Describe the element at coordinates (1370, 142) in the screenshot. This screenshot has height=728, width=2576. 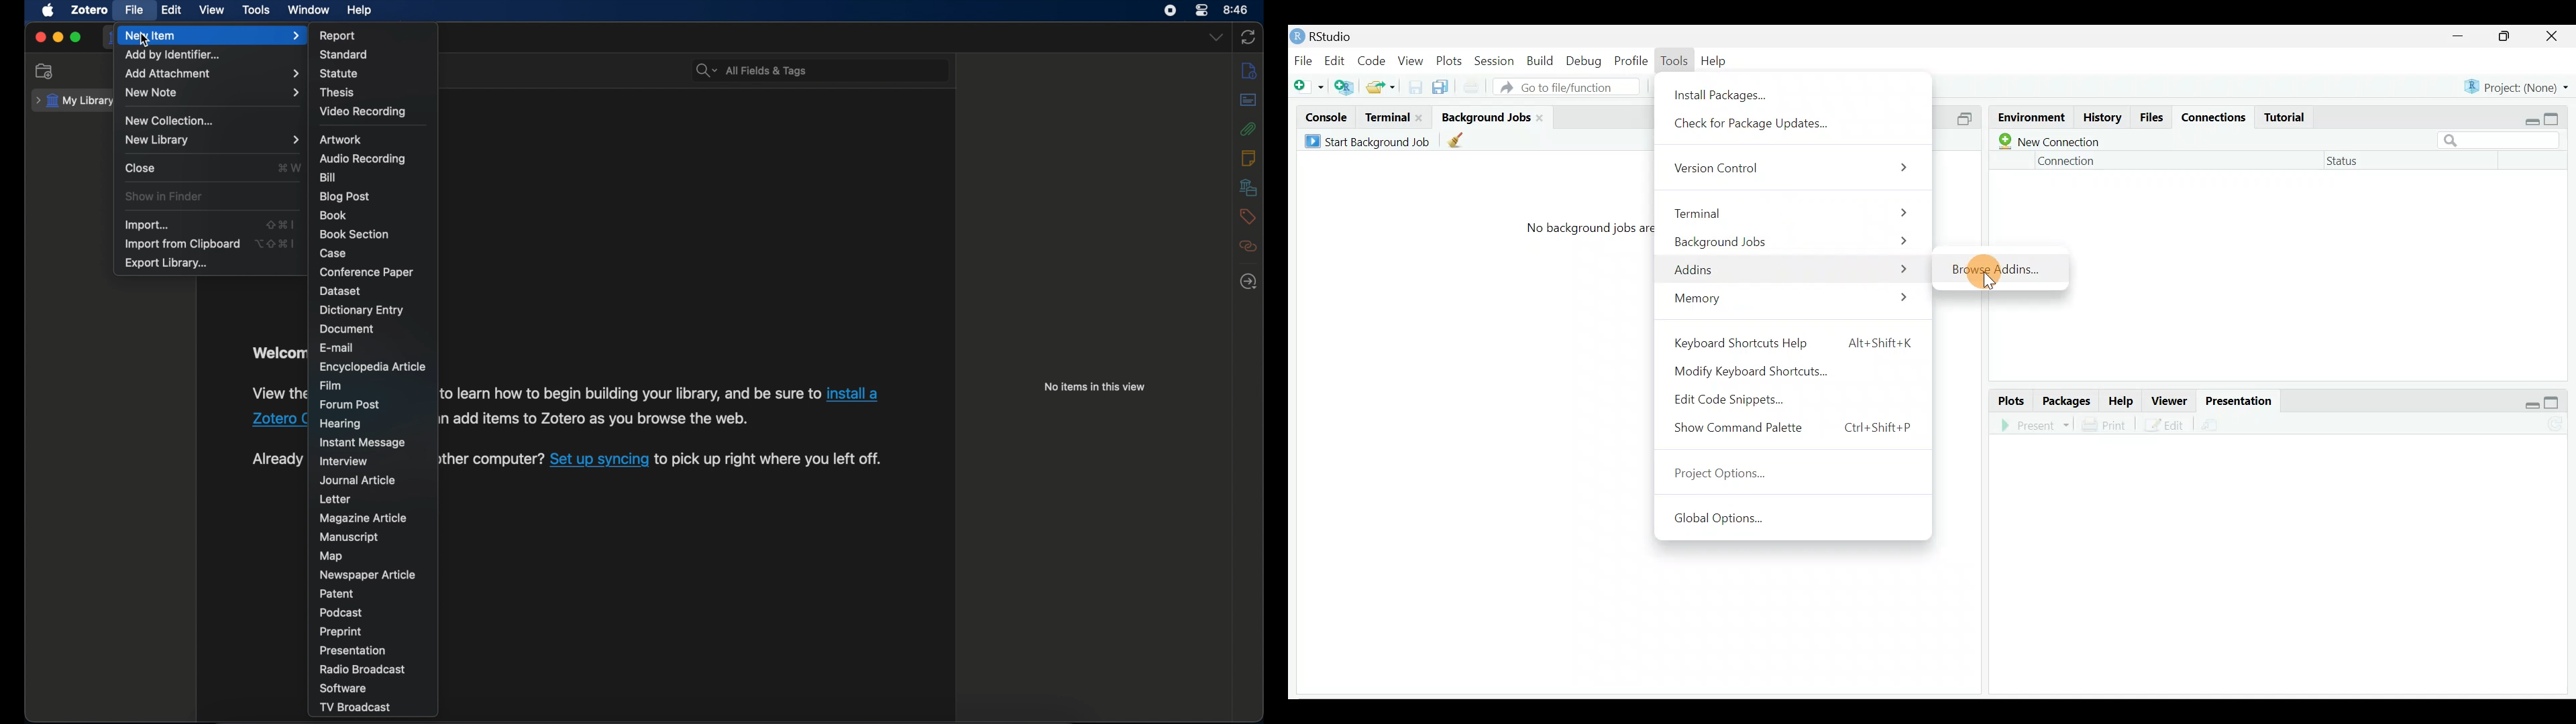
I see `Start Background Job` at that location.